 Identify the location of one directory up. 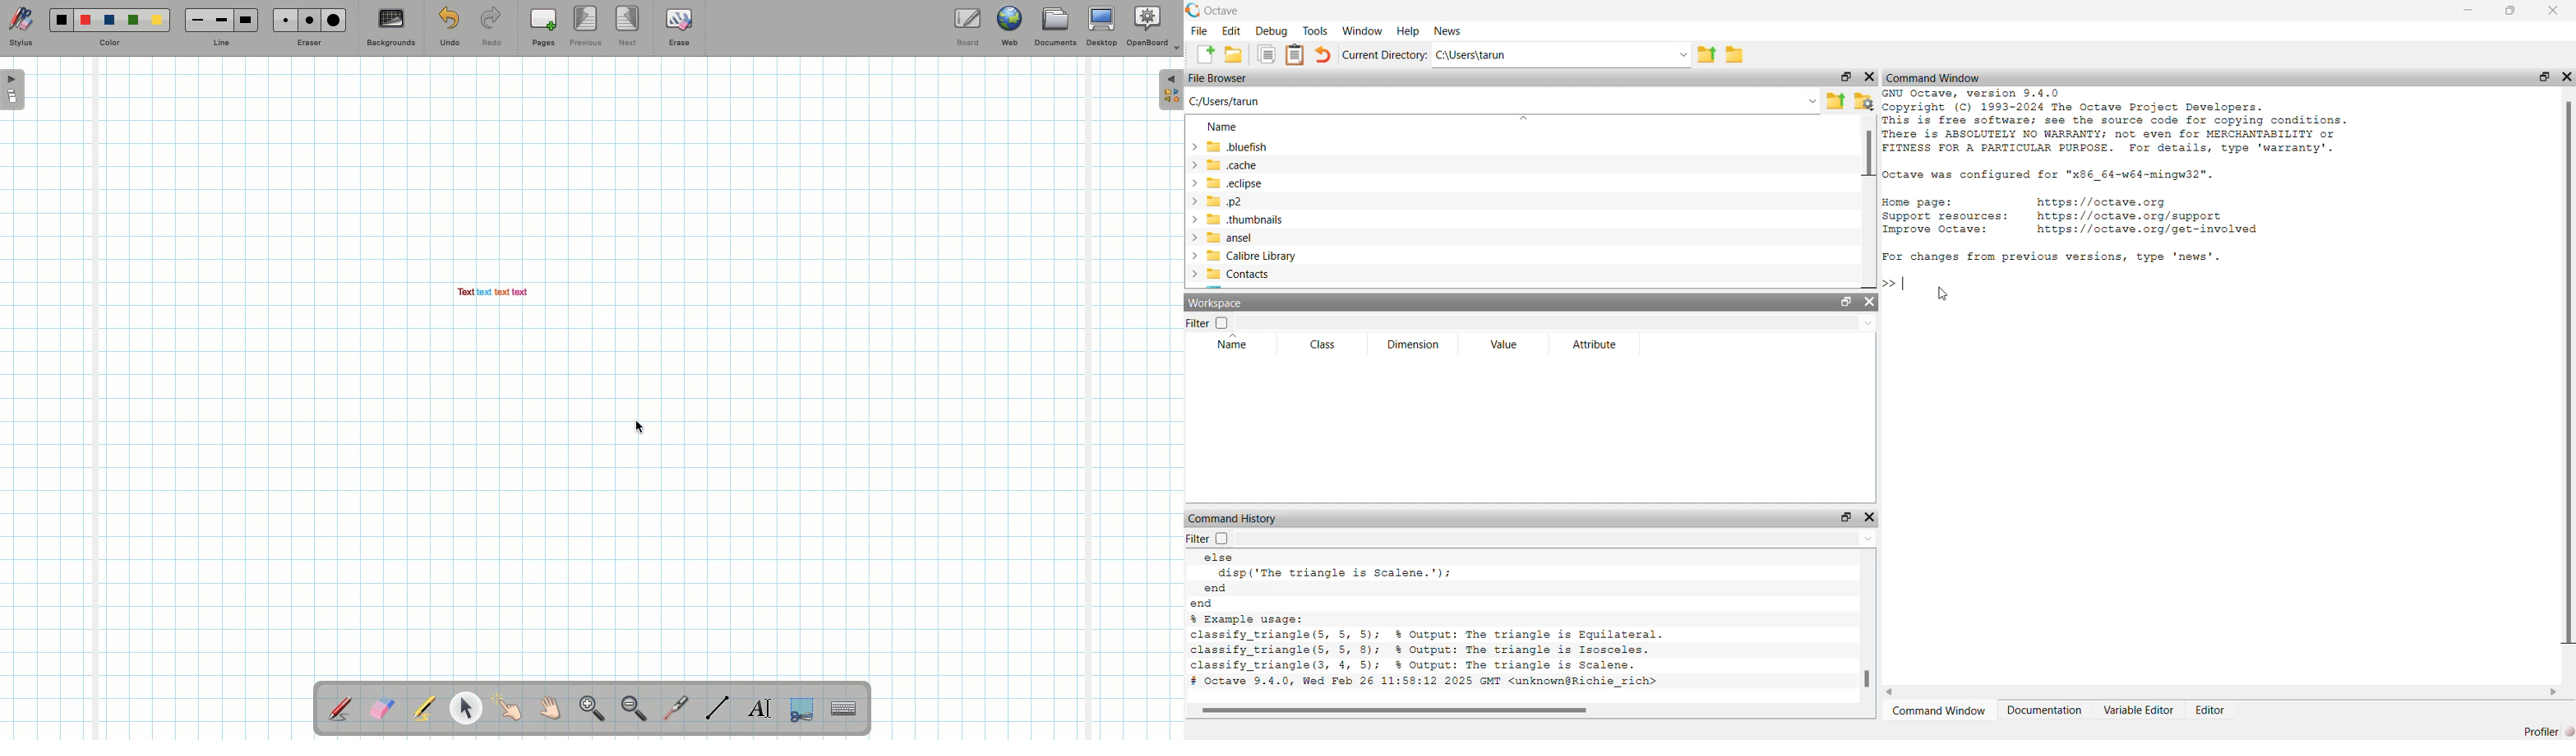
(1705, 54).